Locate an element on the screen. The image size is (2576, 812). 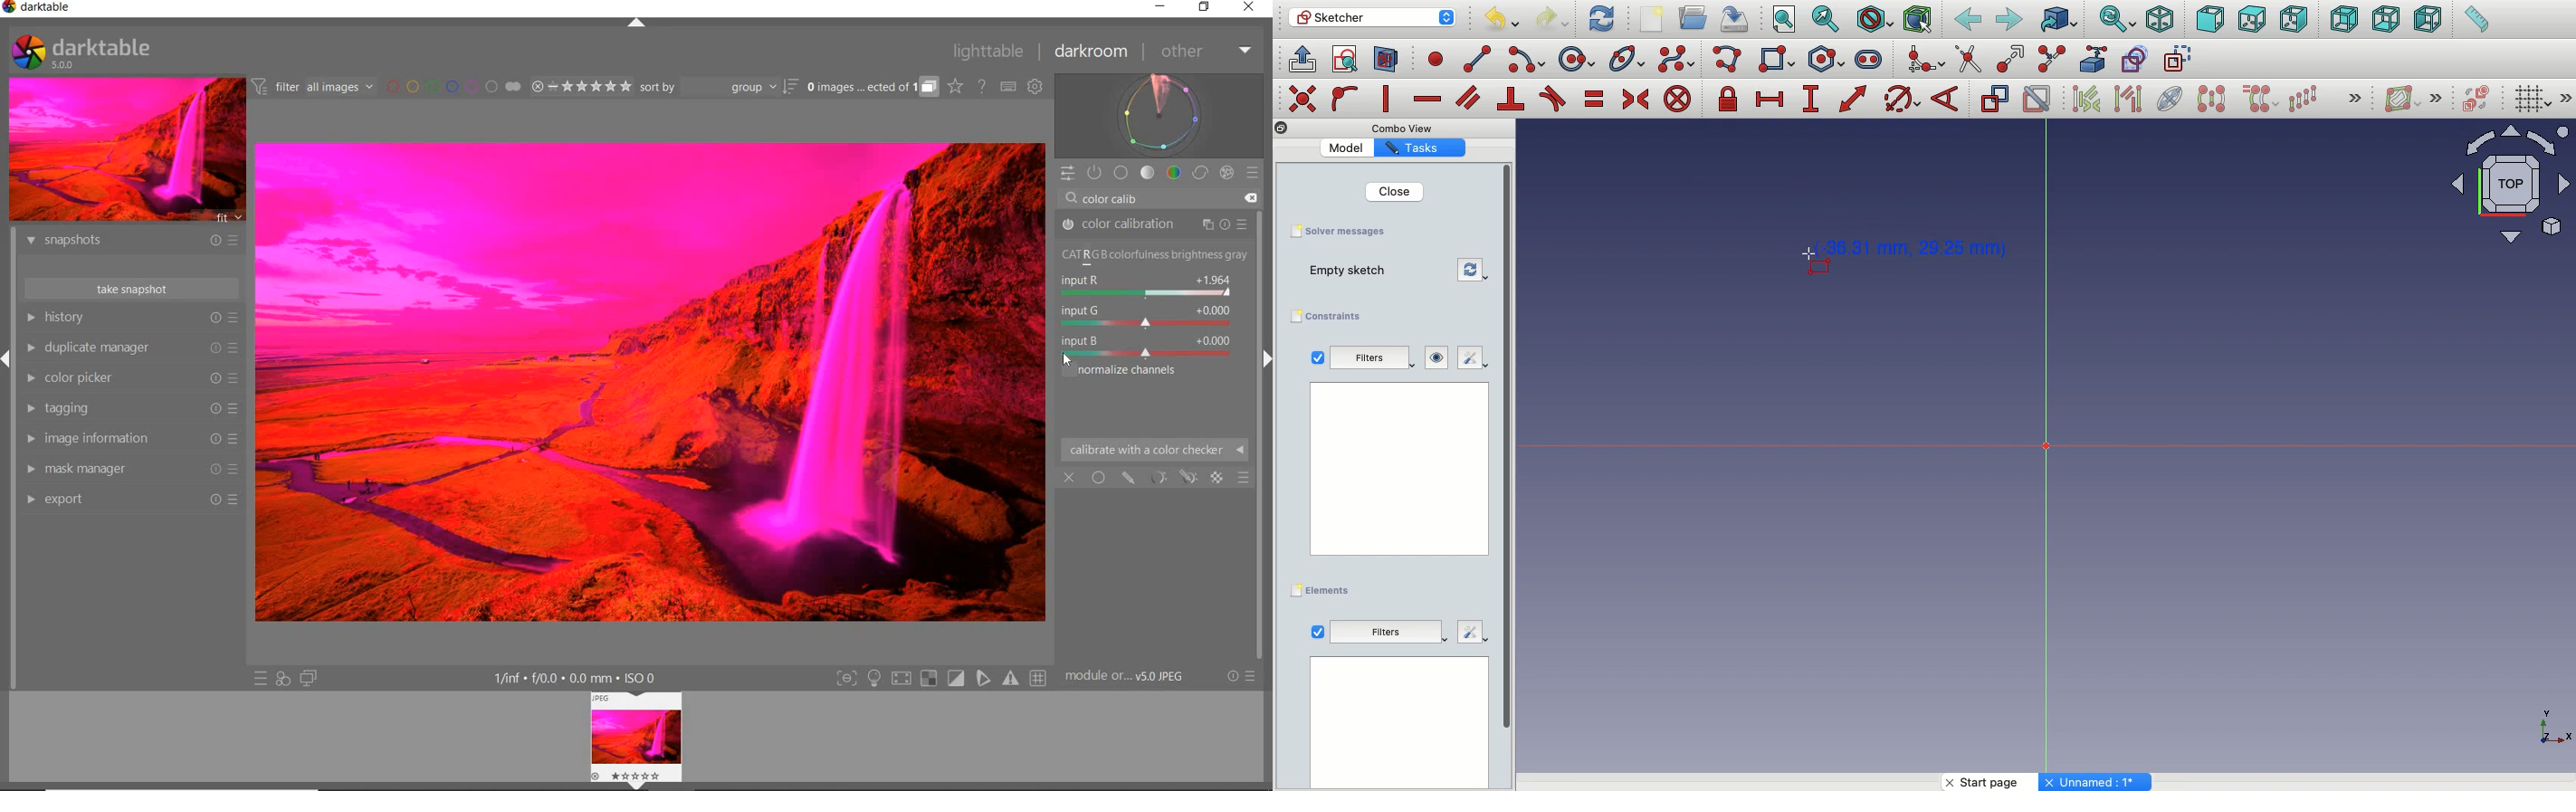
Toggle reference constraint is located at coordinates (1994, 98).